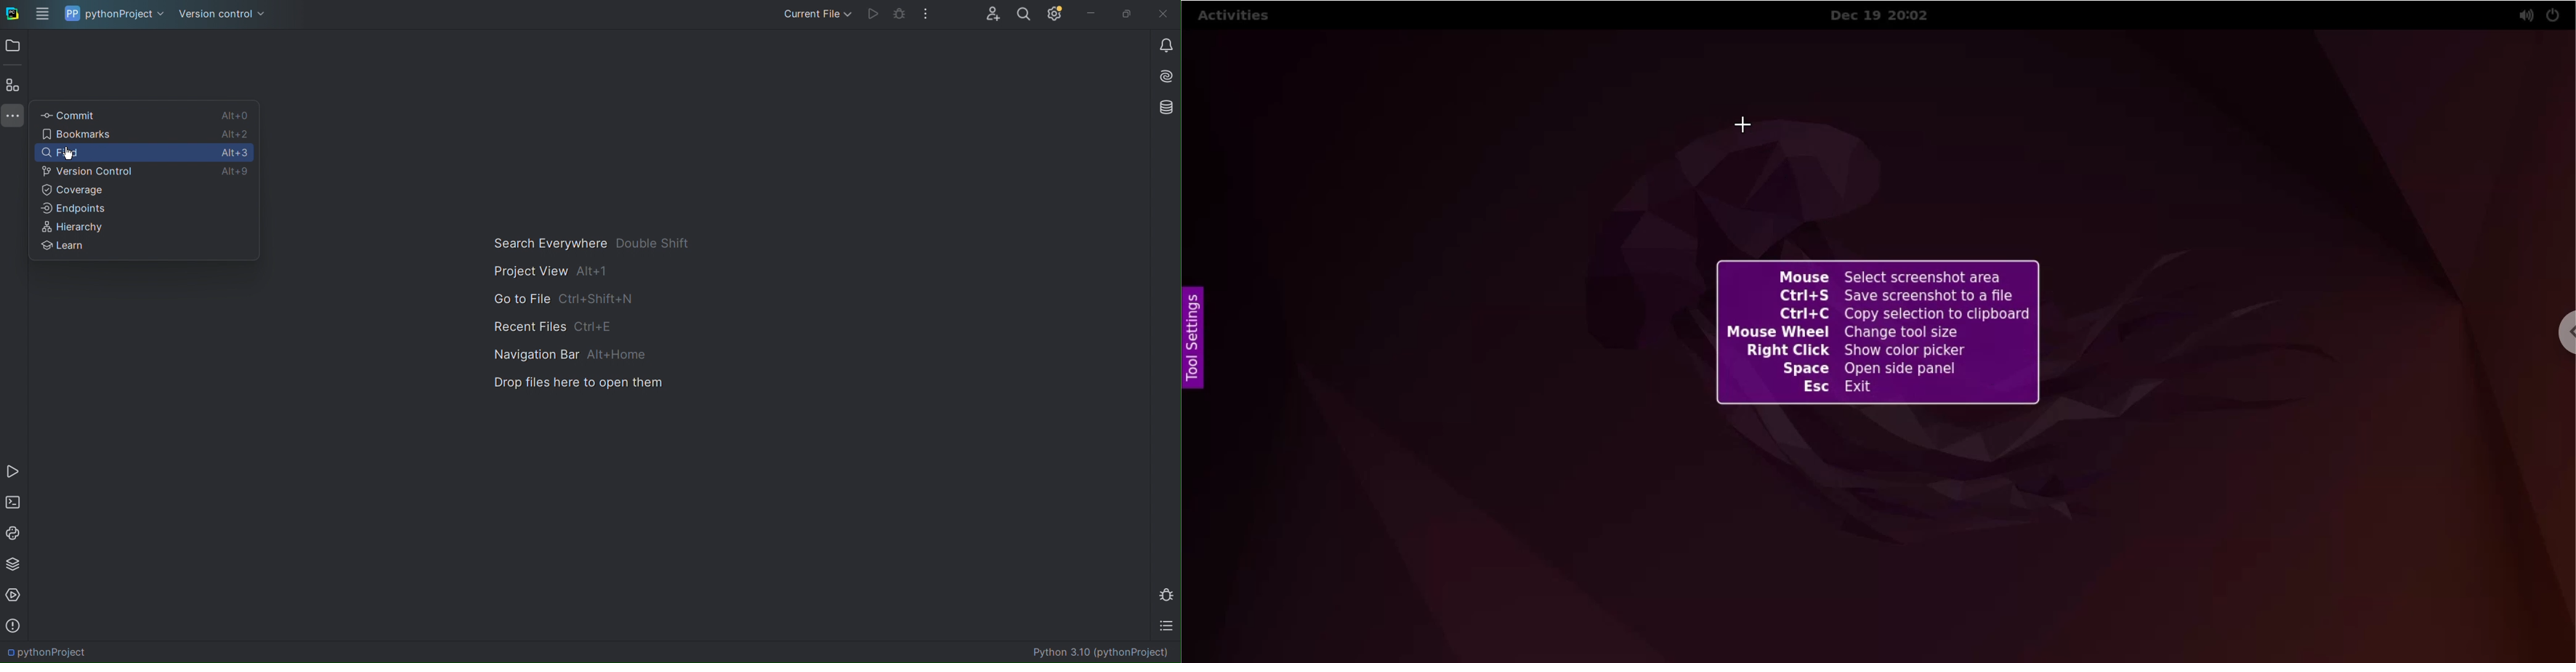  Describe the element at coordinates (1166, 593) in the screenshot. I see `Debug` at that location.